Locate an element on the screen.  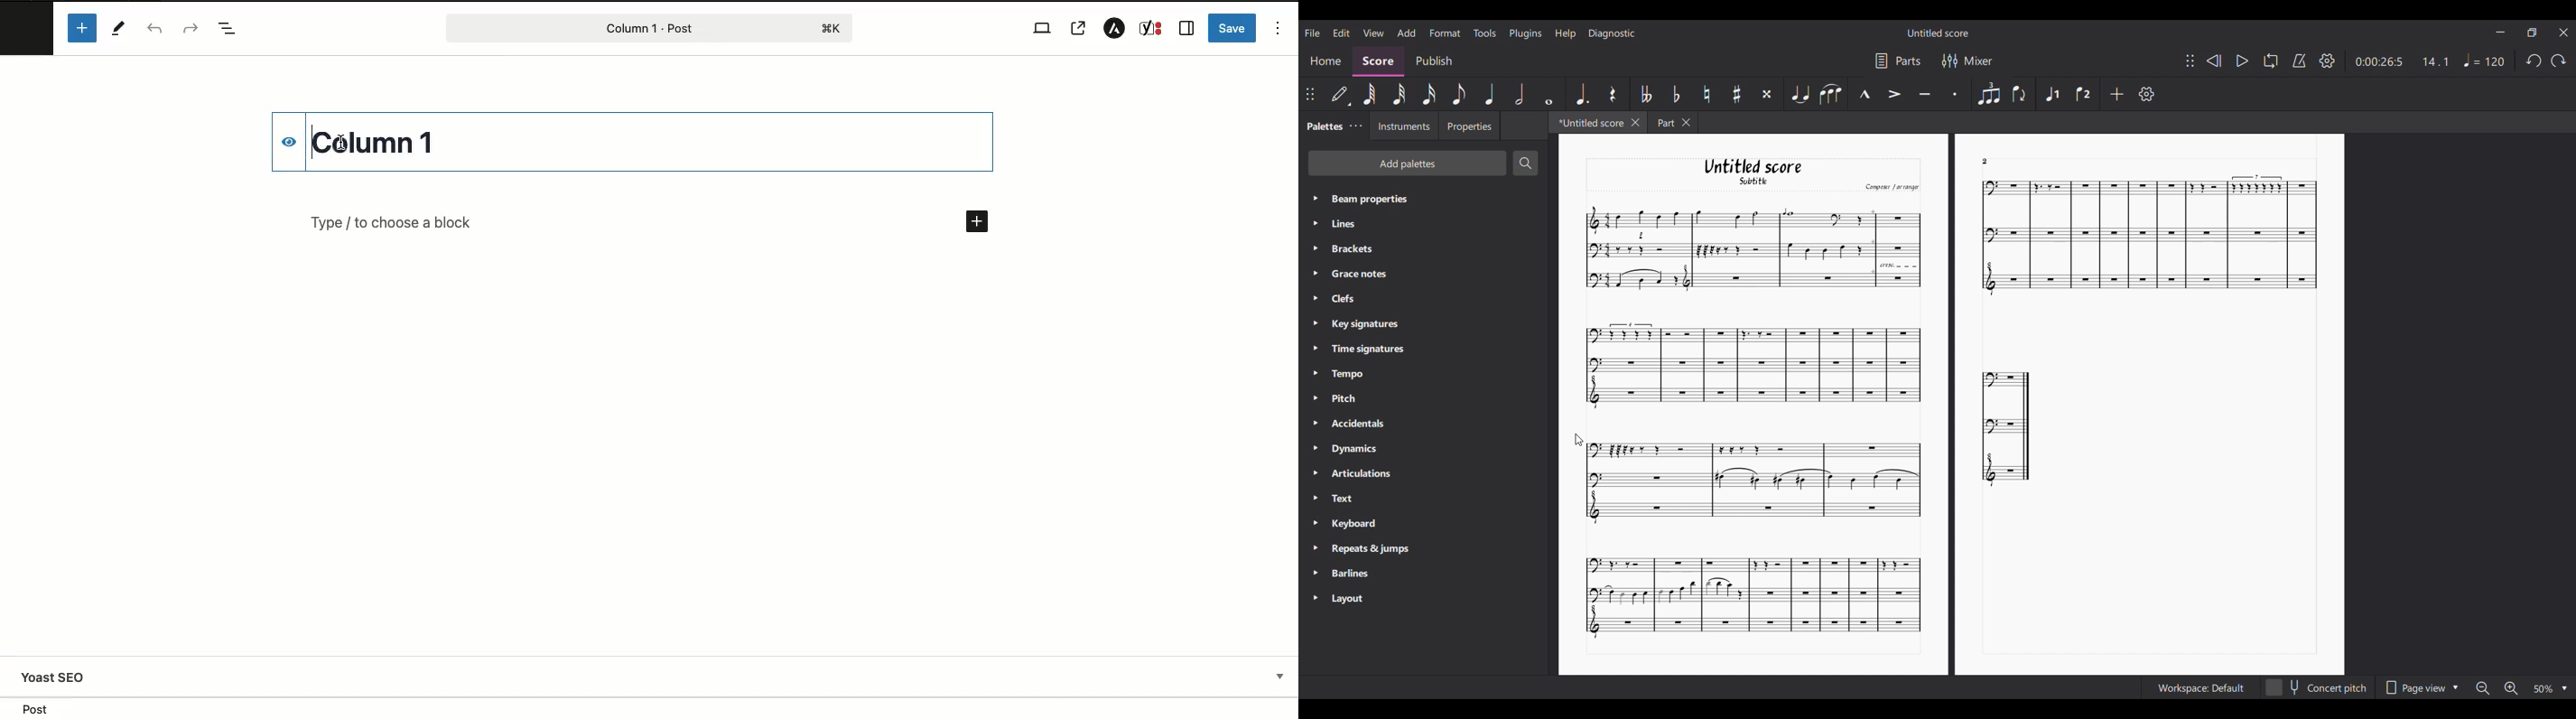
Title is located at coordinates (380, 140).